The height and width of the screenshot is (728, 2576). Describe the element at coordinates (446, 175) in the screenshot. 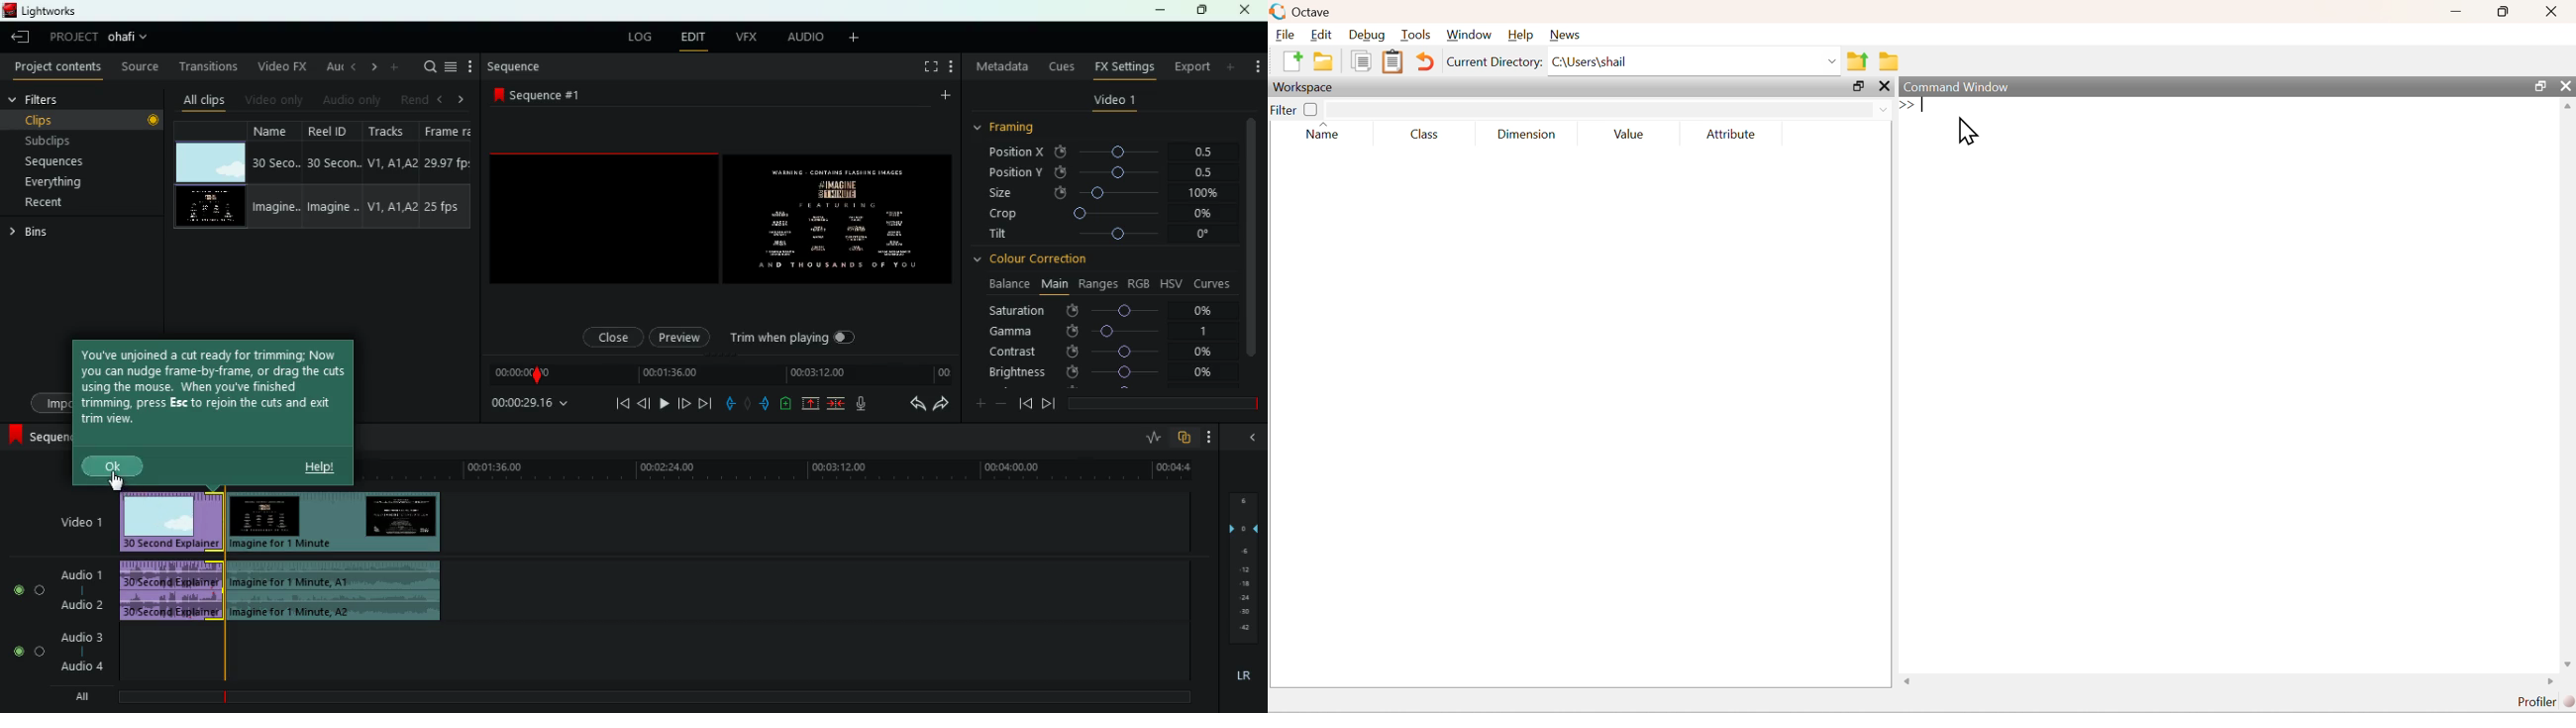

I see `frame` at that location.